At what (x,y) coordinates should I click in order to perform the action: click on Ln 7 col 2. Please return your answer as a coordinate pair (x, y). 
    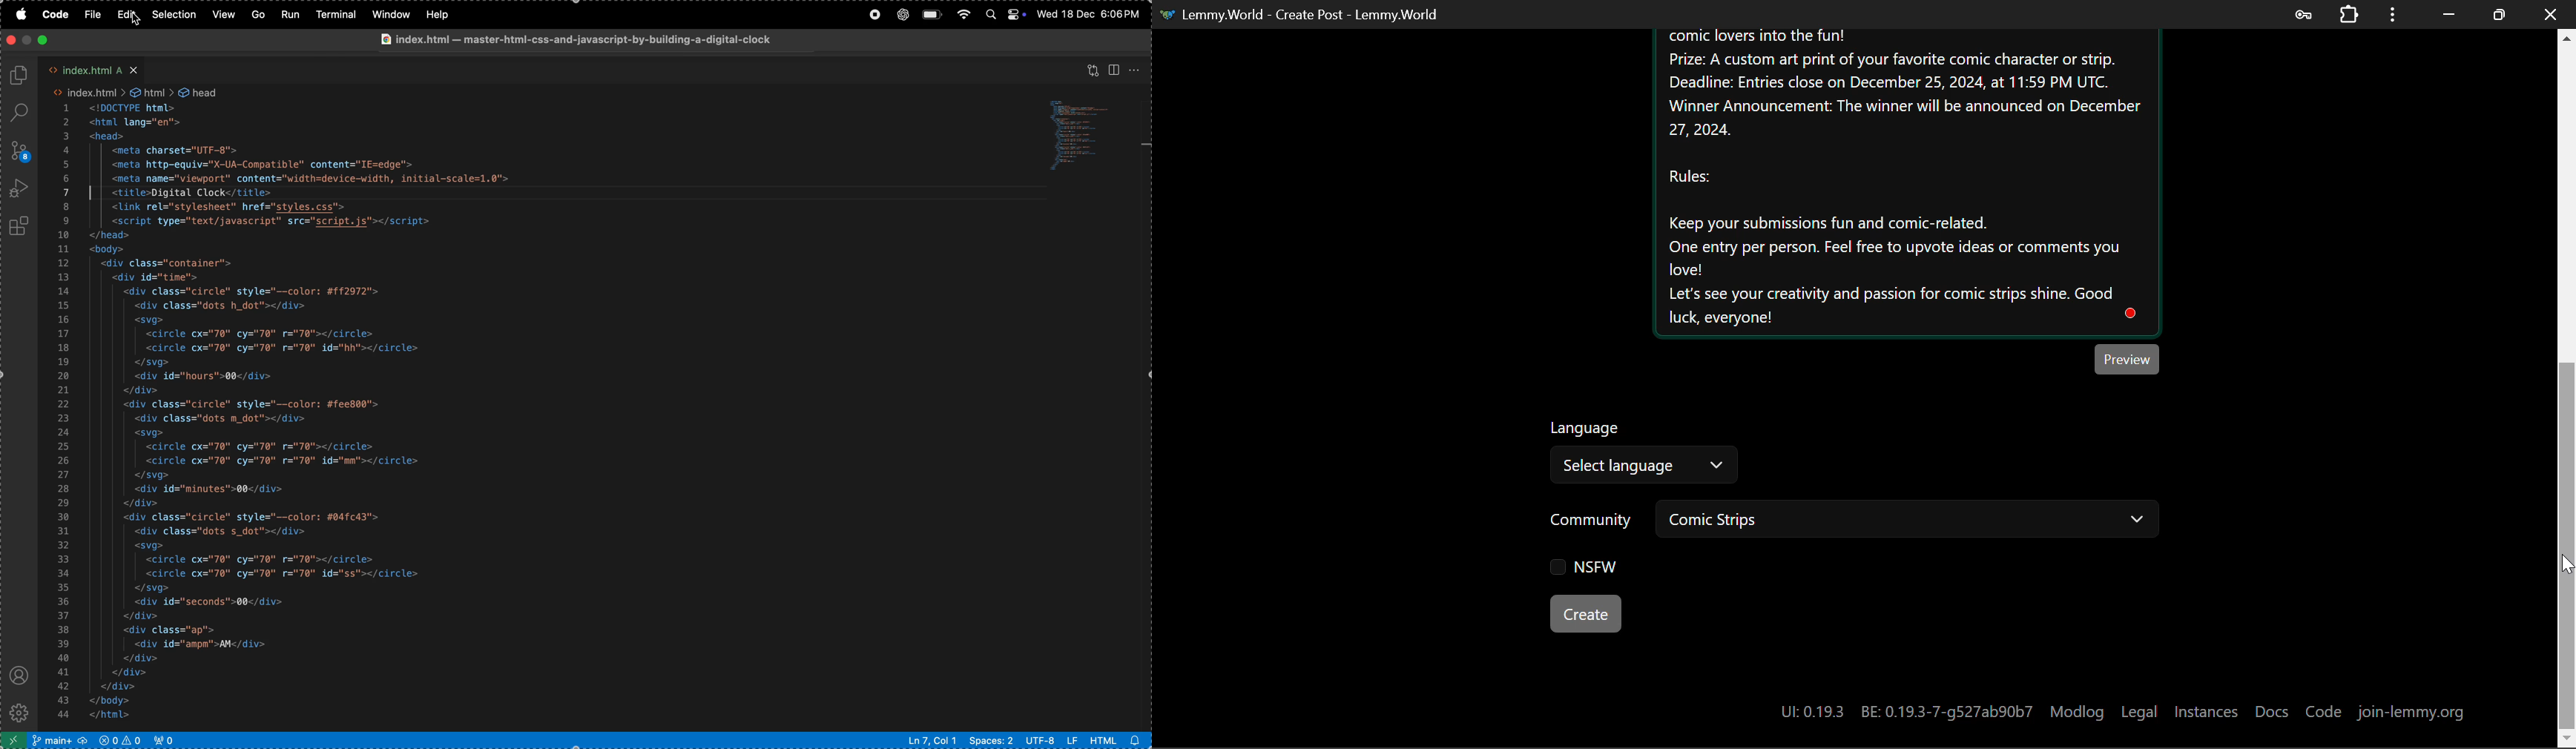
    Looking at the image, I should click on (930, 740).